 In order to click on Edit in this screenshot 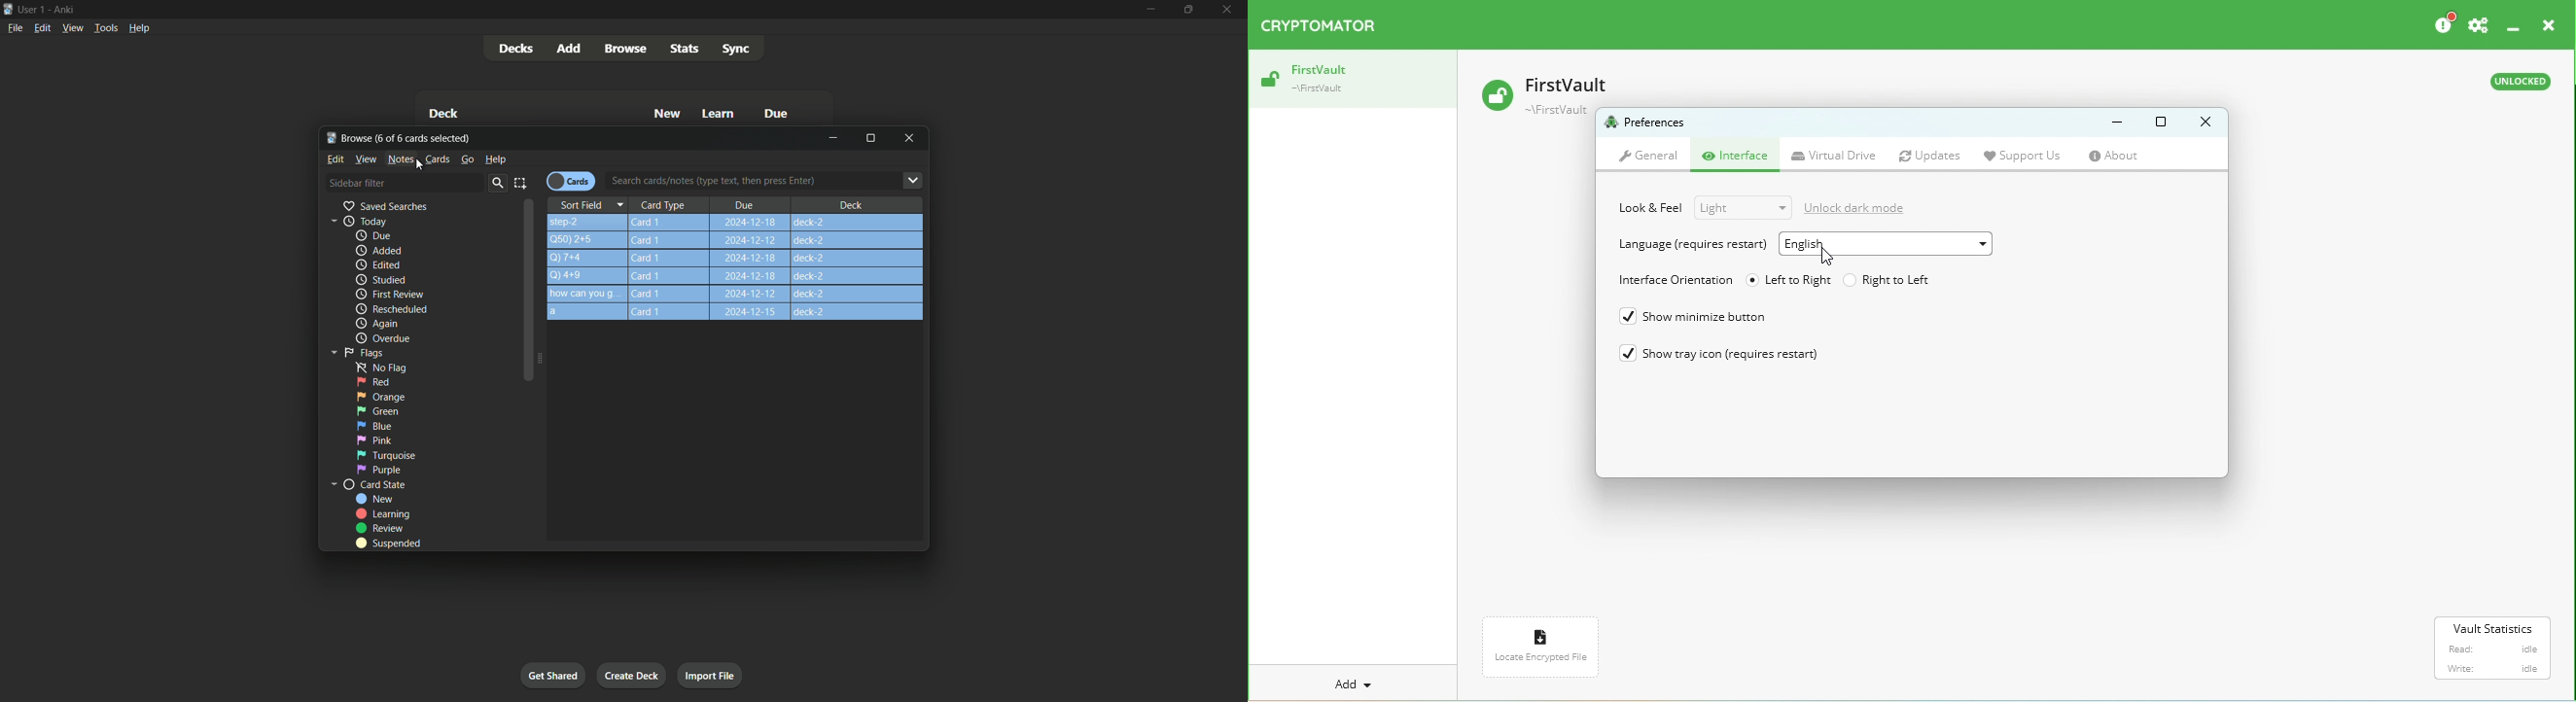, I will do `click(336, 159)`.